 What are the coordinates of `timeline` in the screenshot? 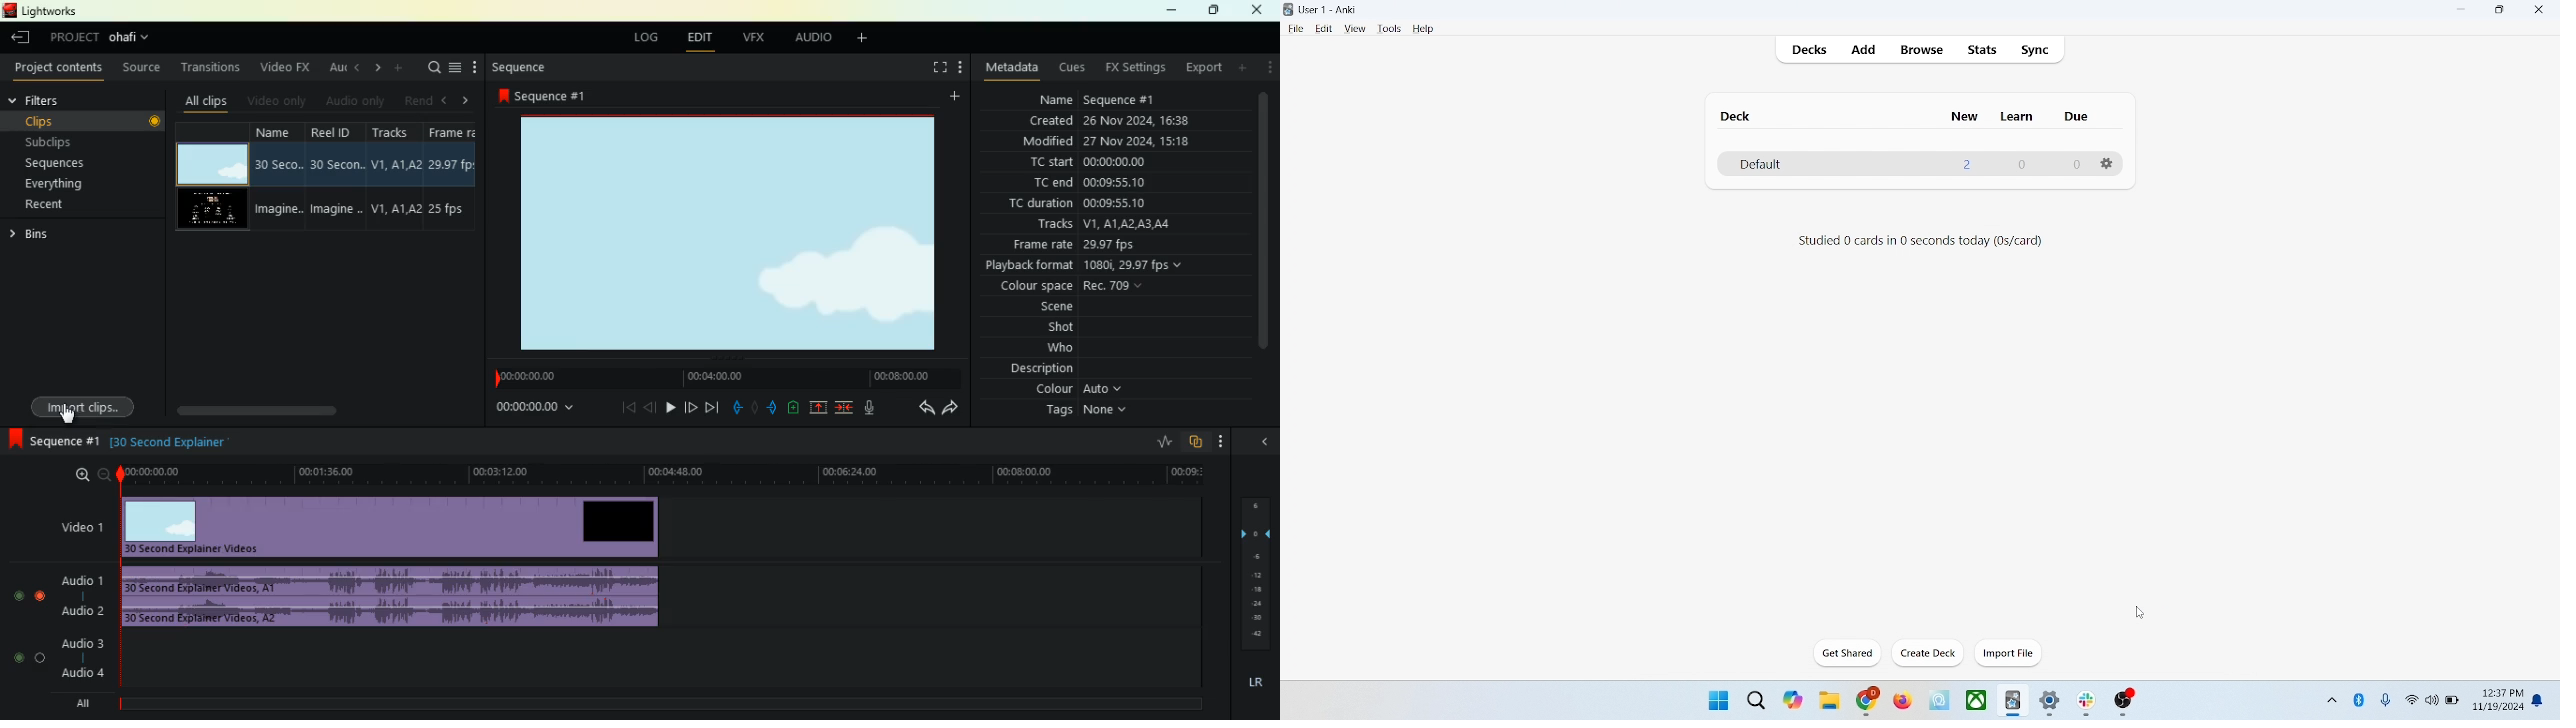 It's located at (657, 704).